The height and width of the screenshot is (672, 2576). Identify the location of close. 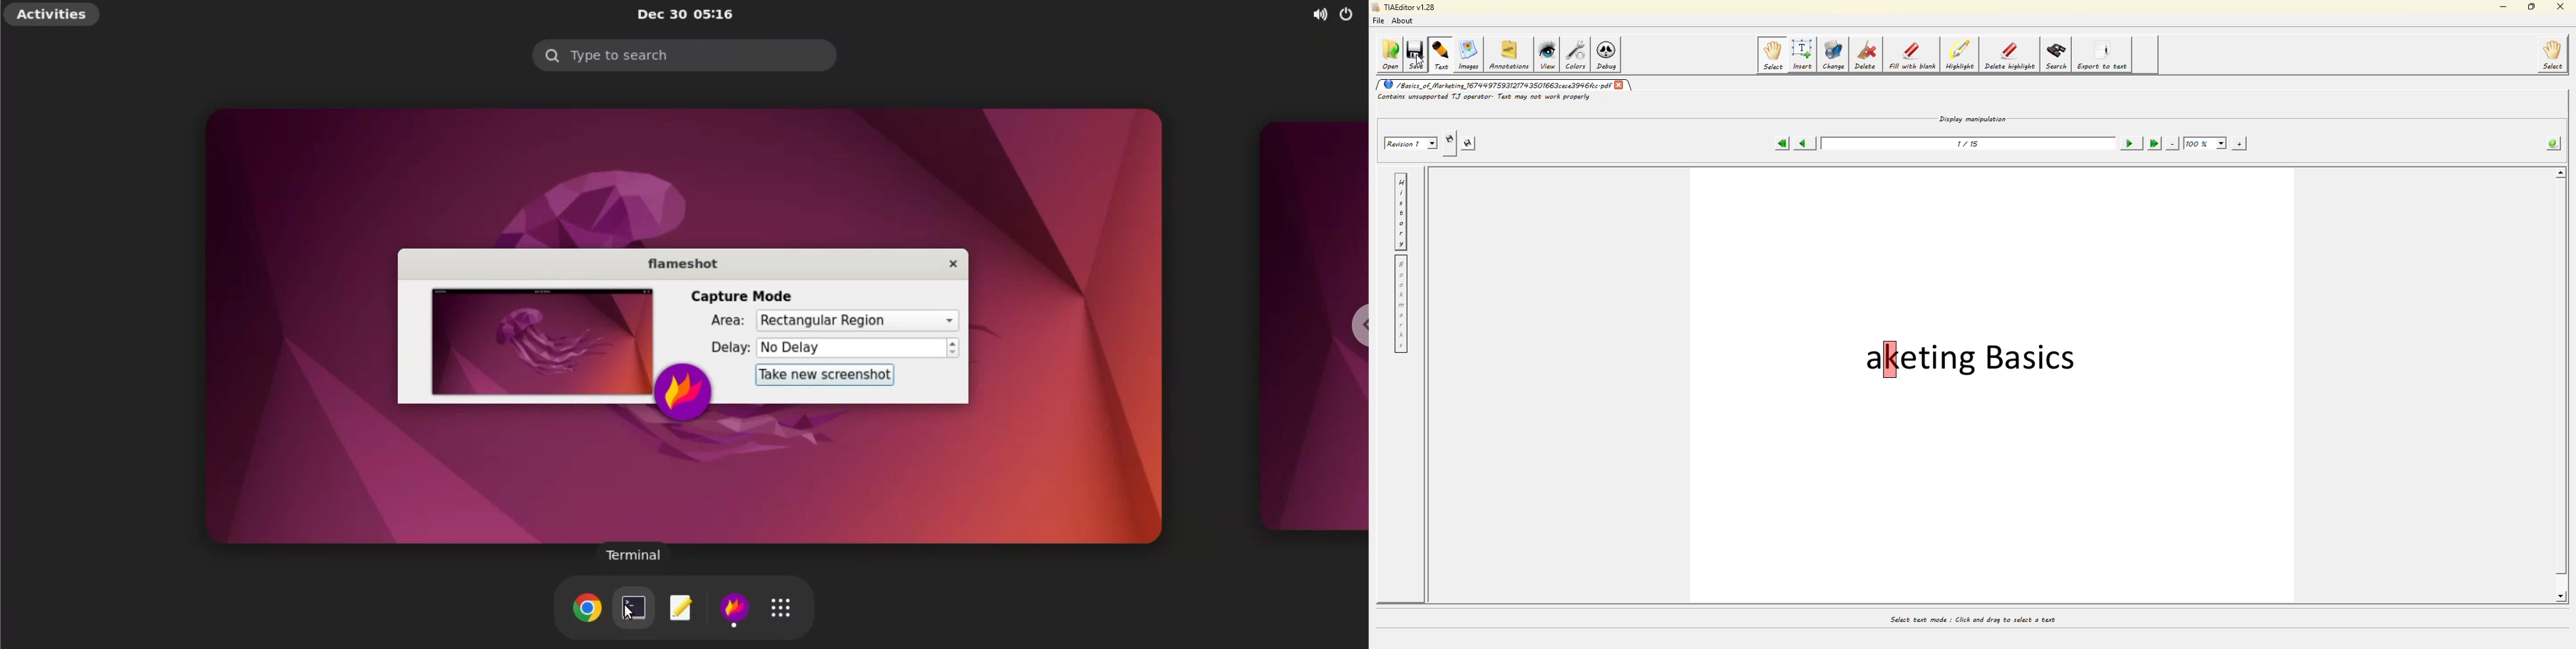
(1620, 83).